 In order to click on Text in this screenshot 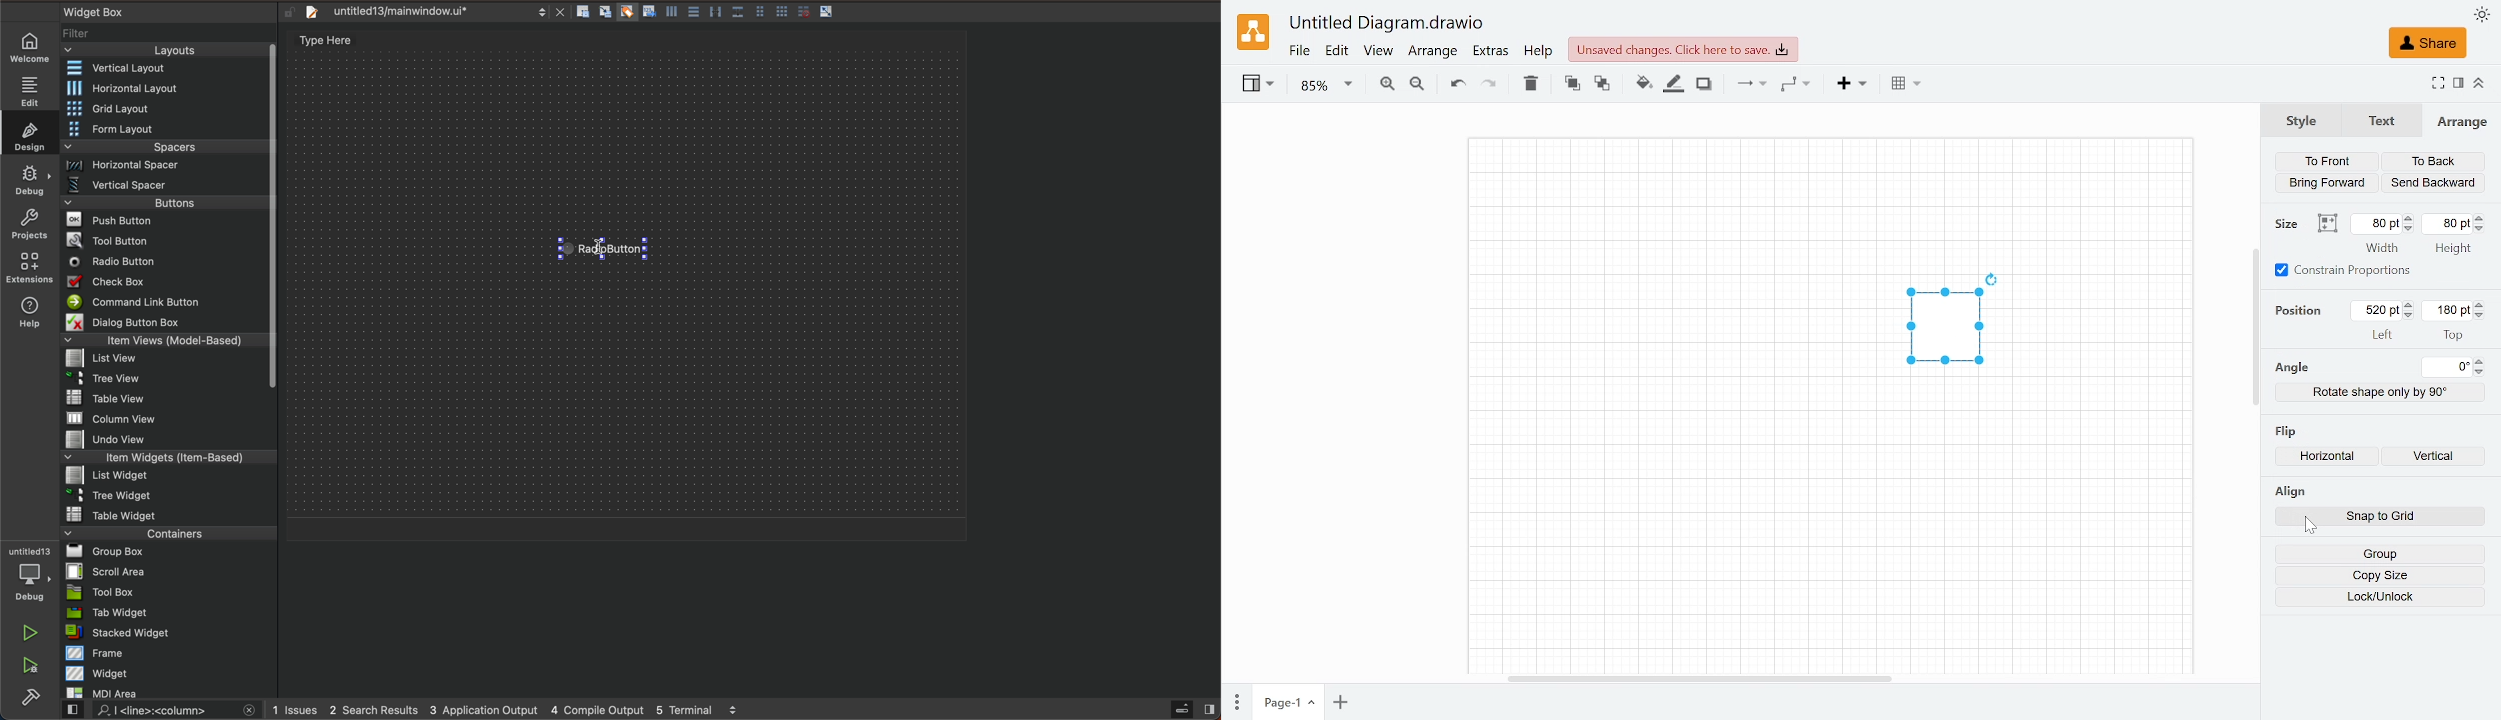, I will do `click(2378, 121)`.